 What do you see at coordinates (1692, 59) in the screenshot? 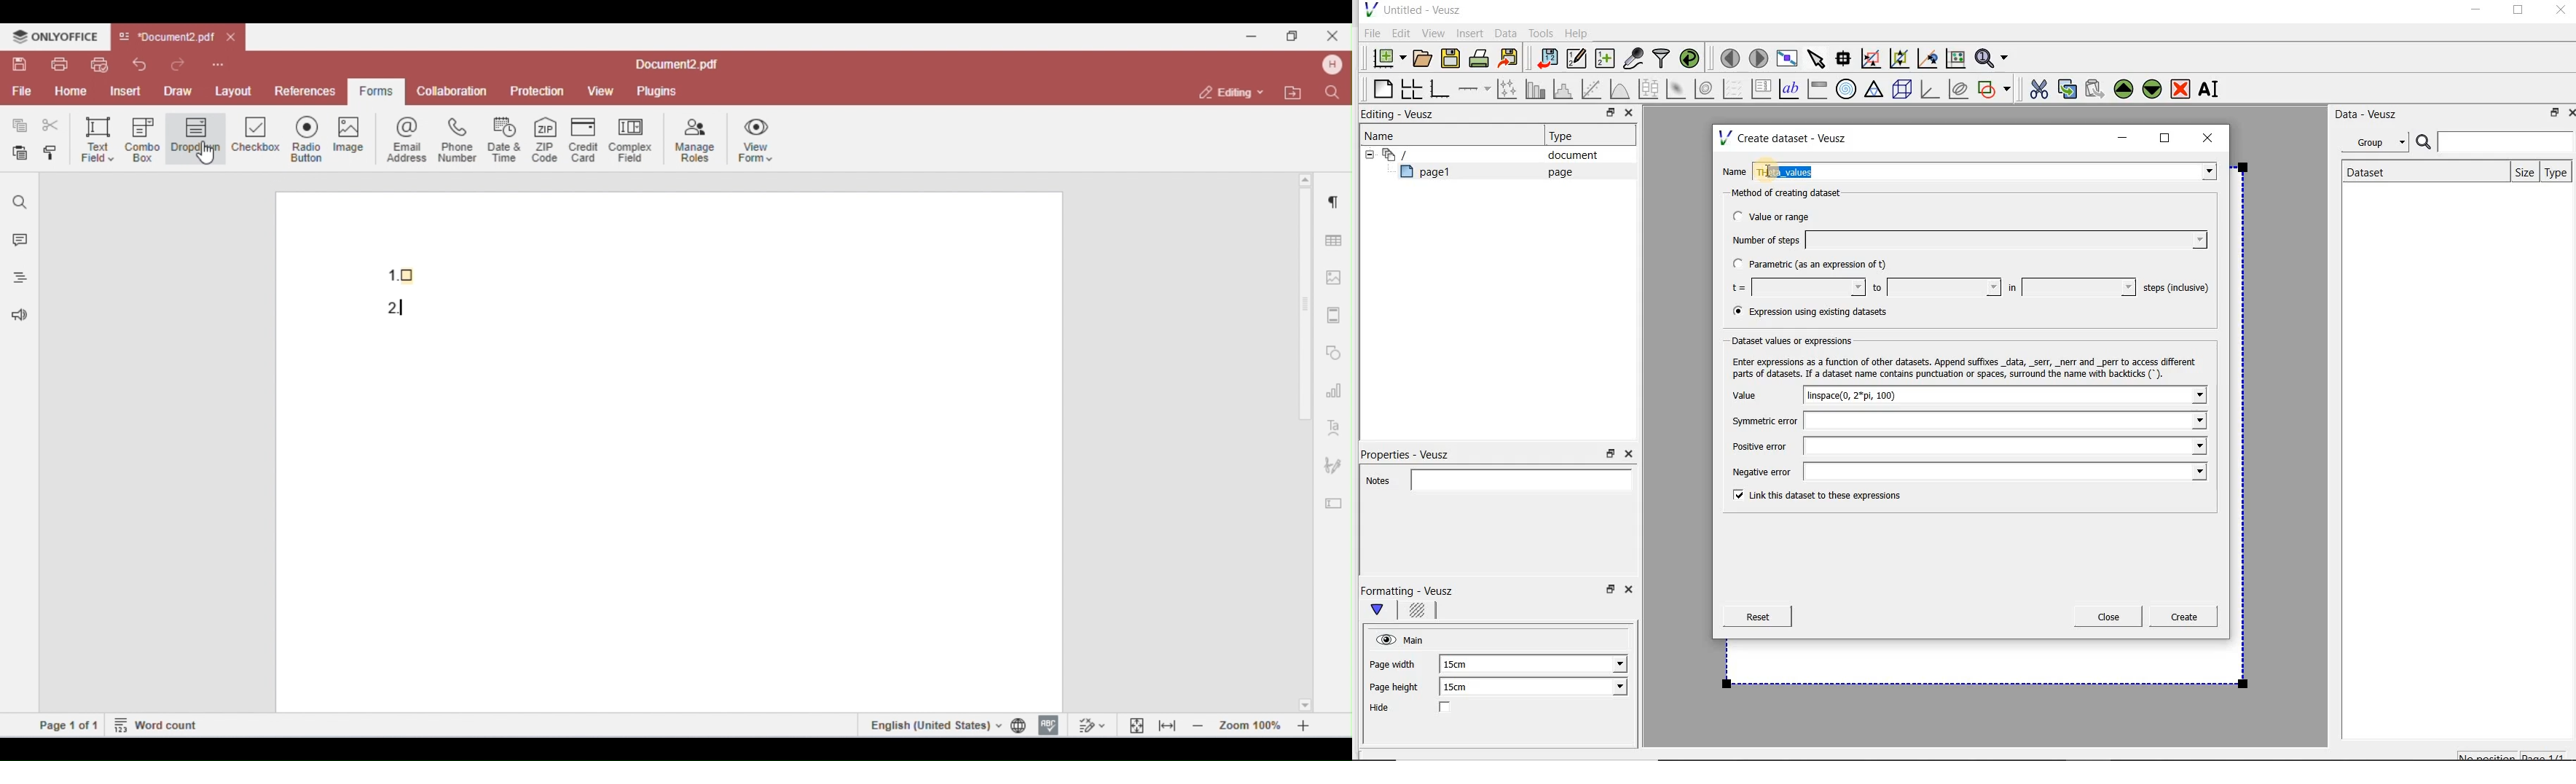
I see `reload linked datasets` at bounding box center [1692, 59].